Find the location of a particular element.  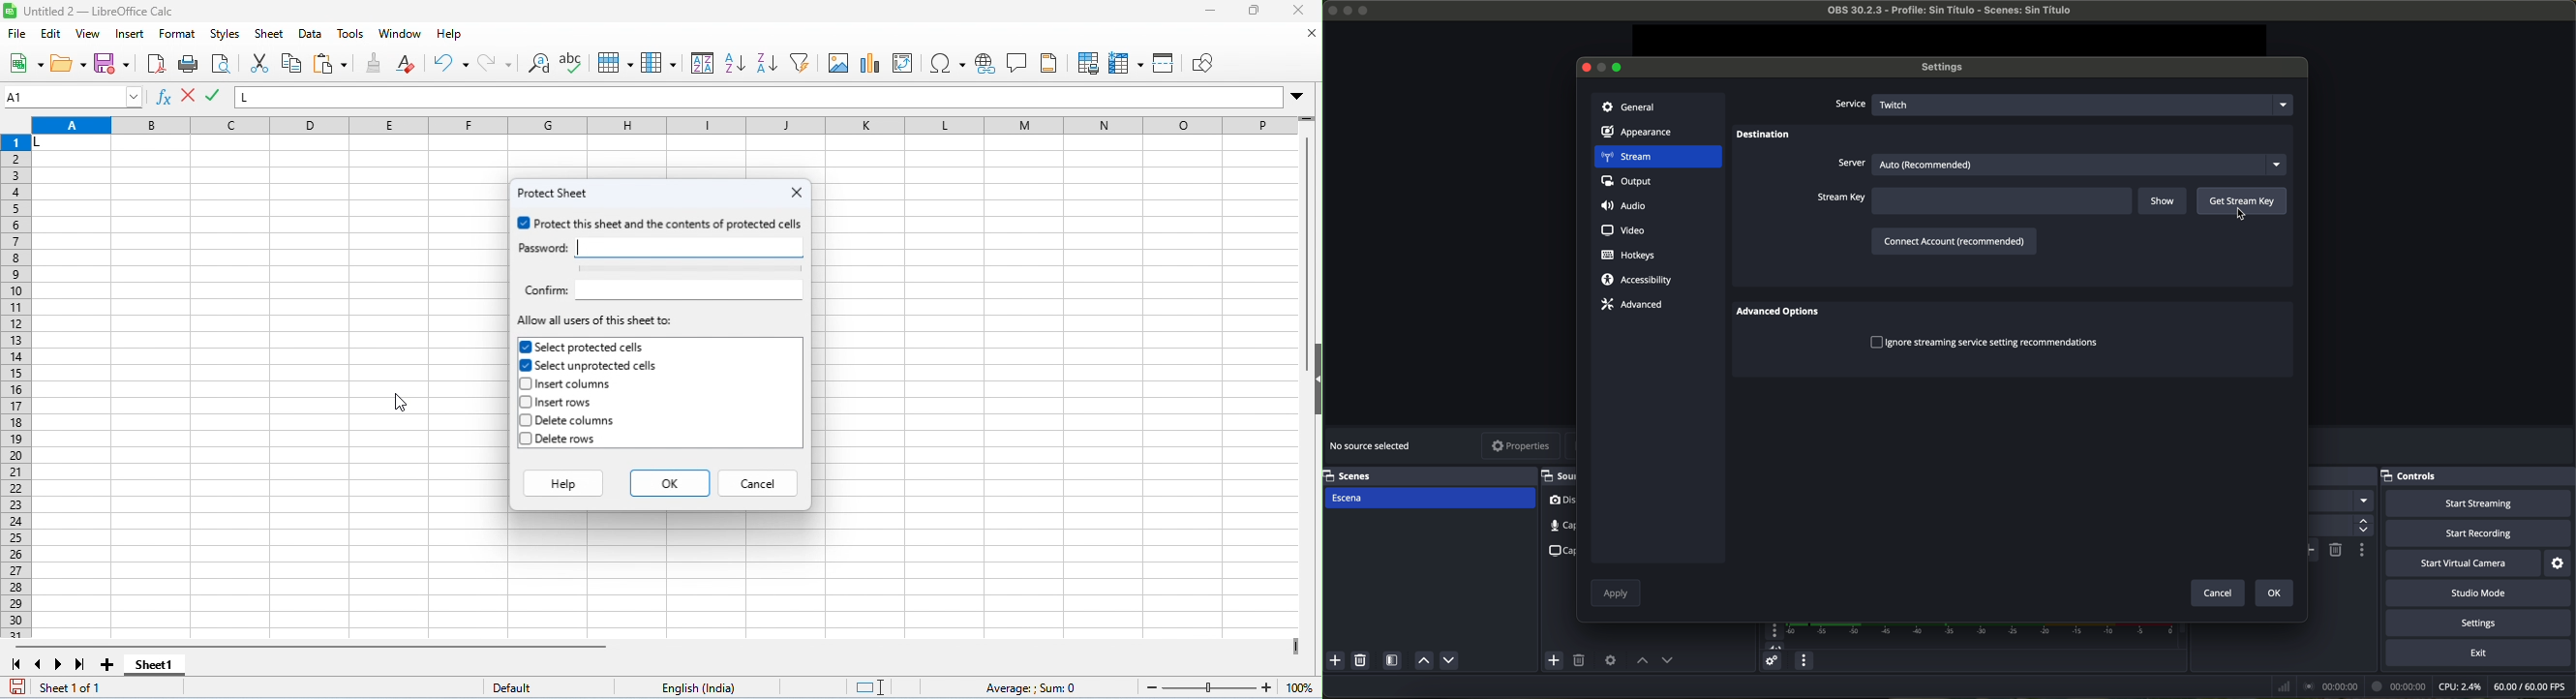

cursor movement is located at coordinates (399, 400).